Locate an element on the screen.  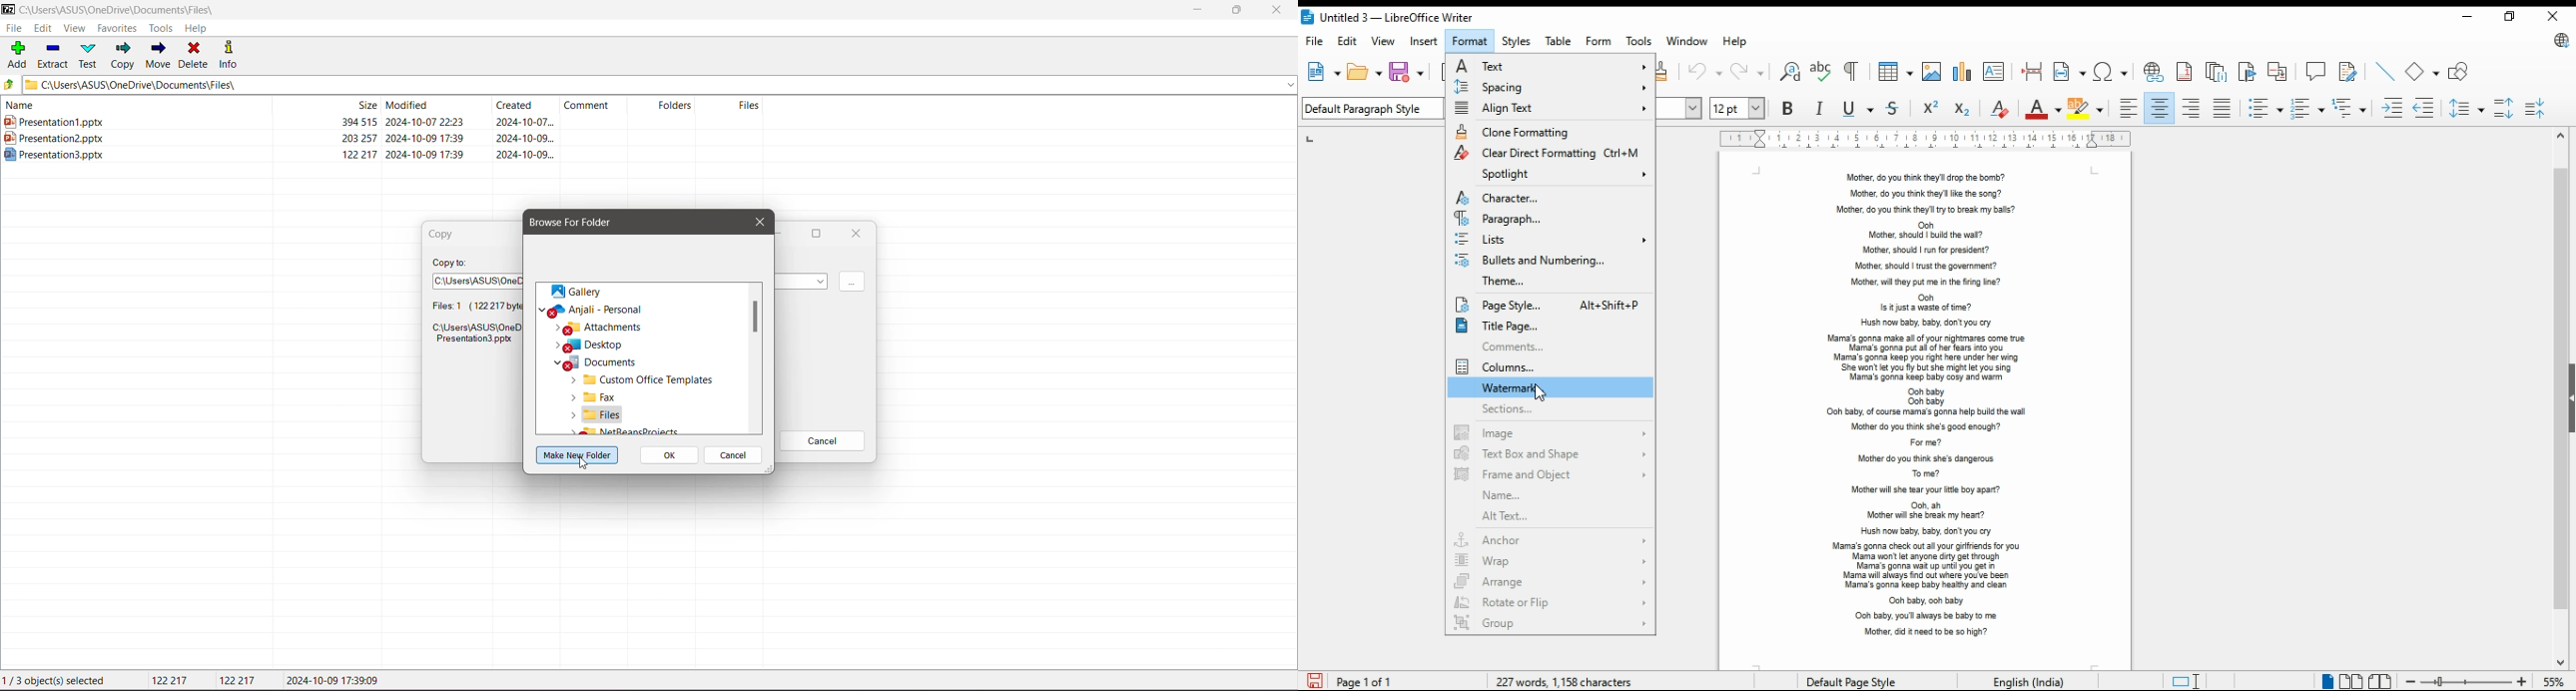
increase indent is located at coordinates (2391, 108).